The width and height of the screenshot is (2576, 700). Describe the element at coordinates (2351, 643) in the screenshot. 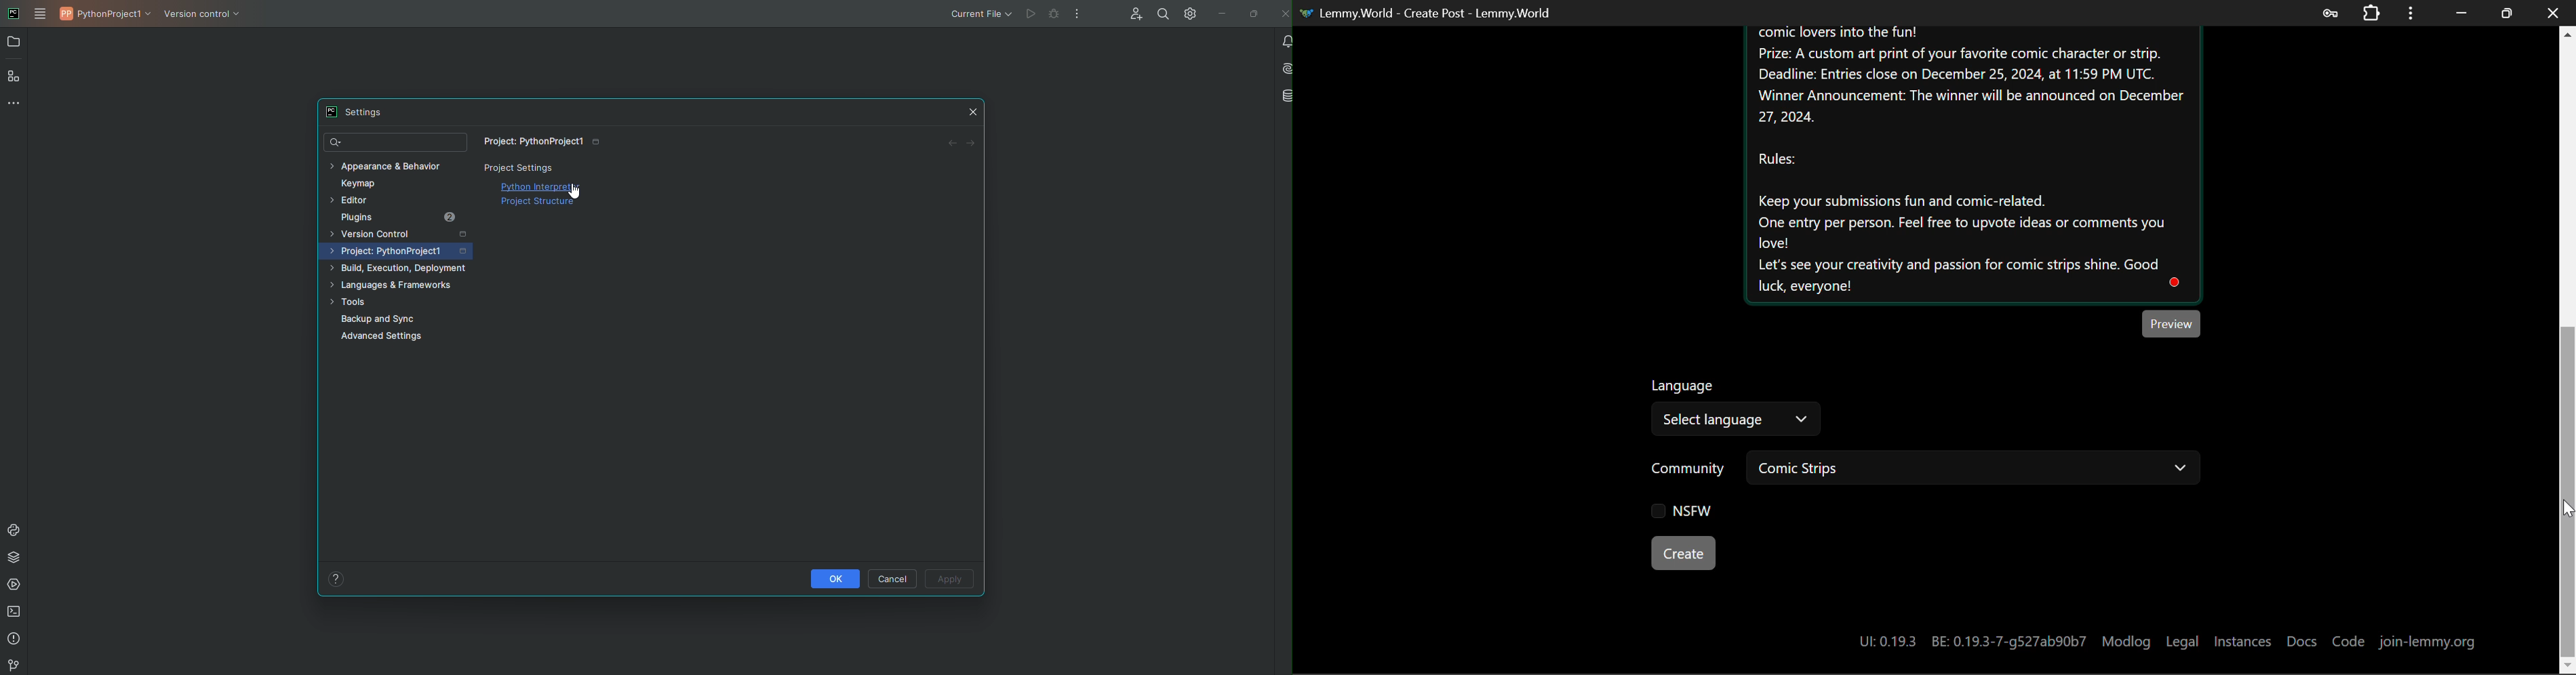

I see `Code` at that location.